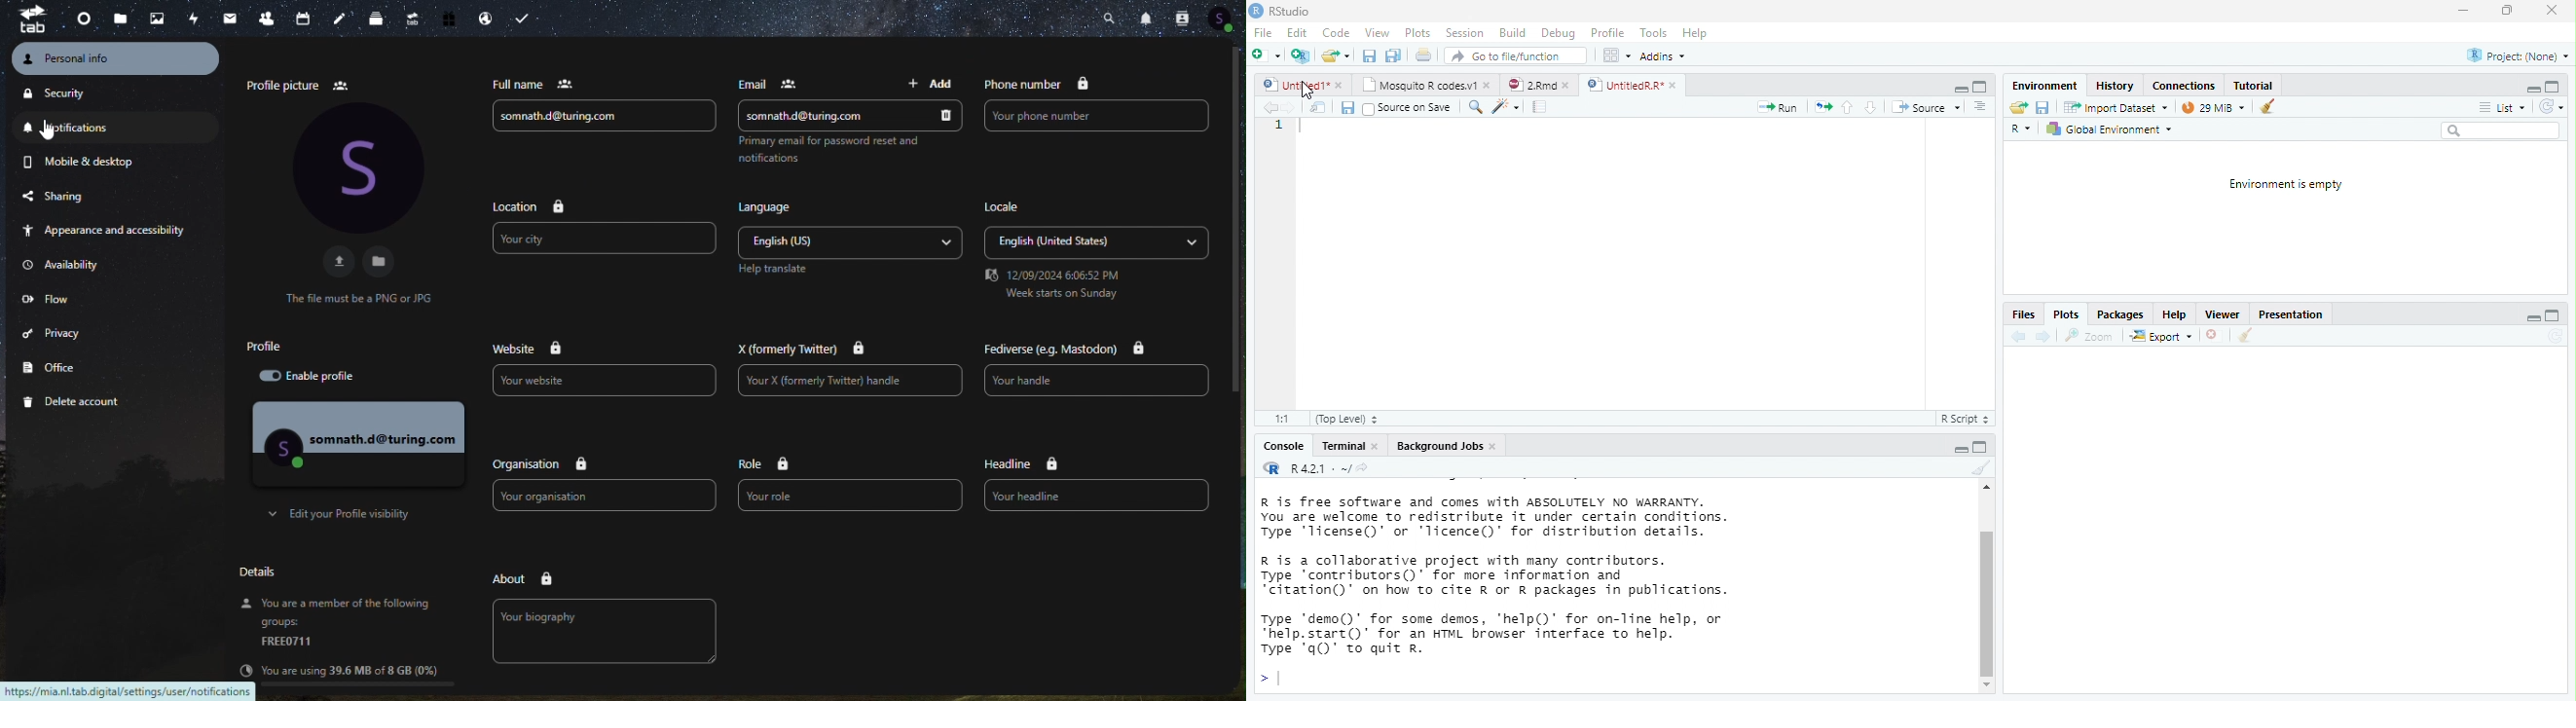 The width and height of the screenshot is (2576, 728). I want to click on Background Jobs, so click(1438, 446).